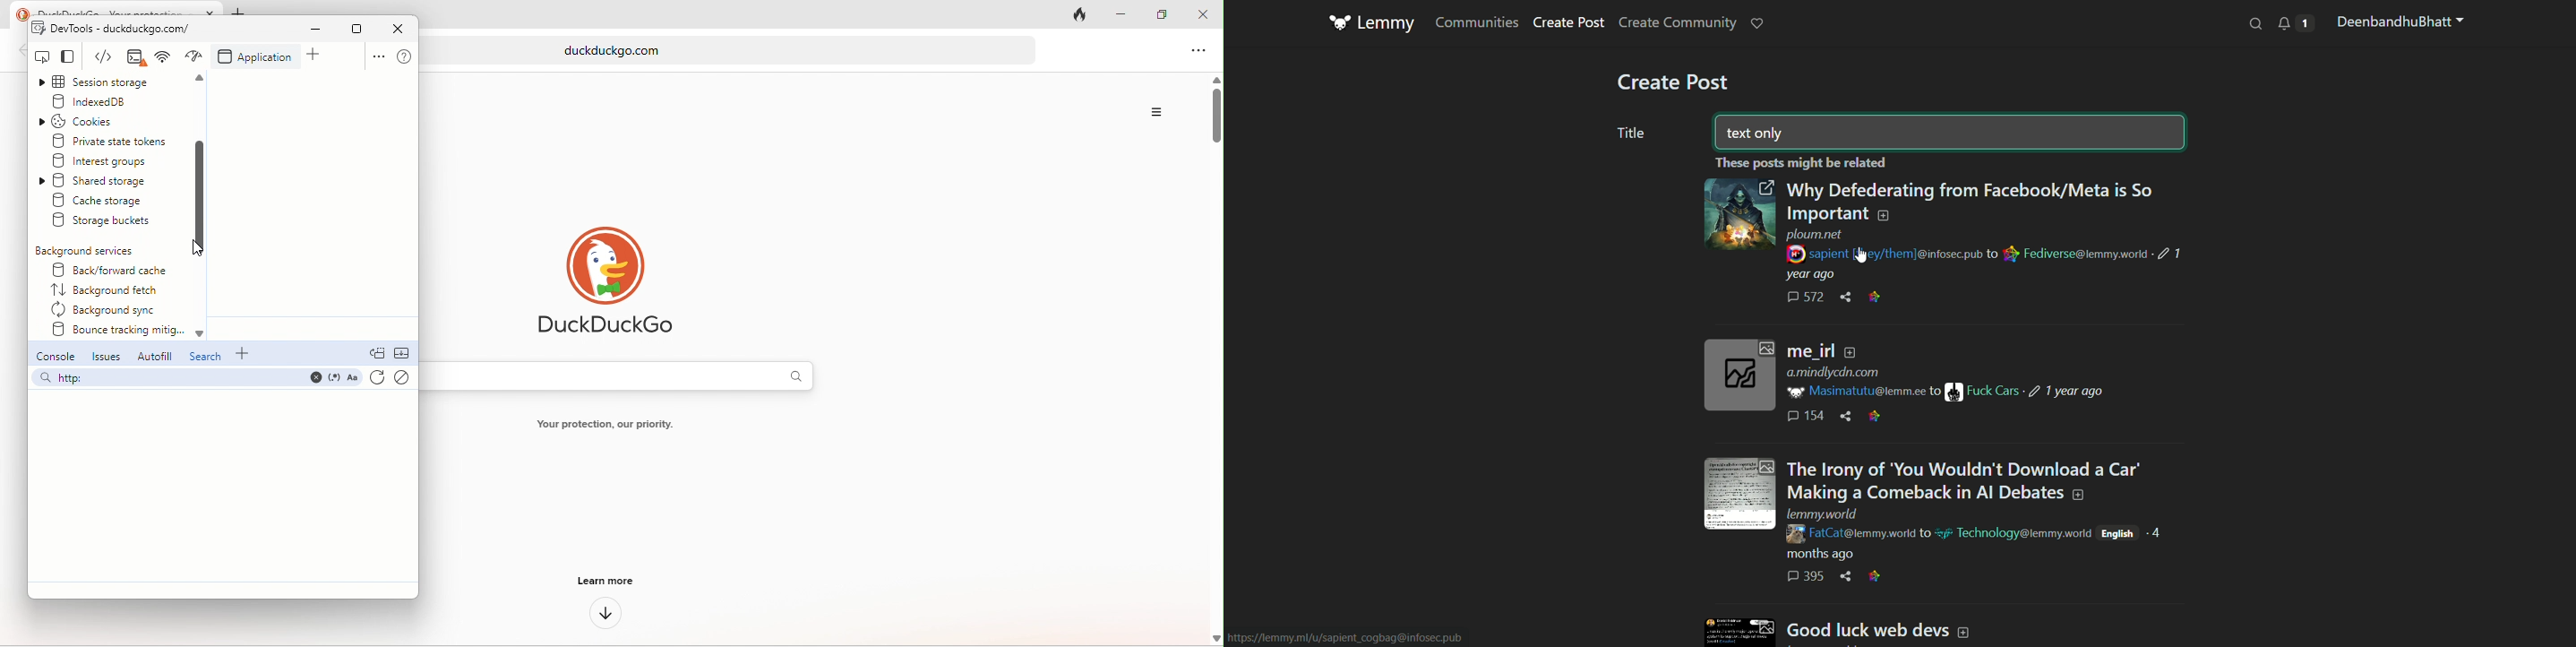 Image resolution: width=2576 pixels, height=672 pixels. I want to click on Lemmy logo, so click(1795, 393).